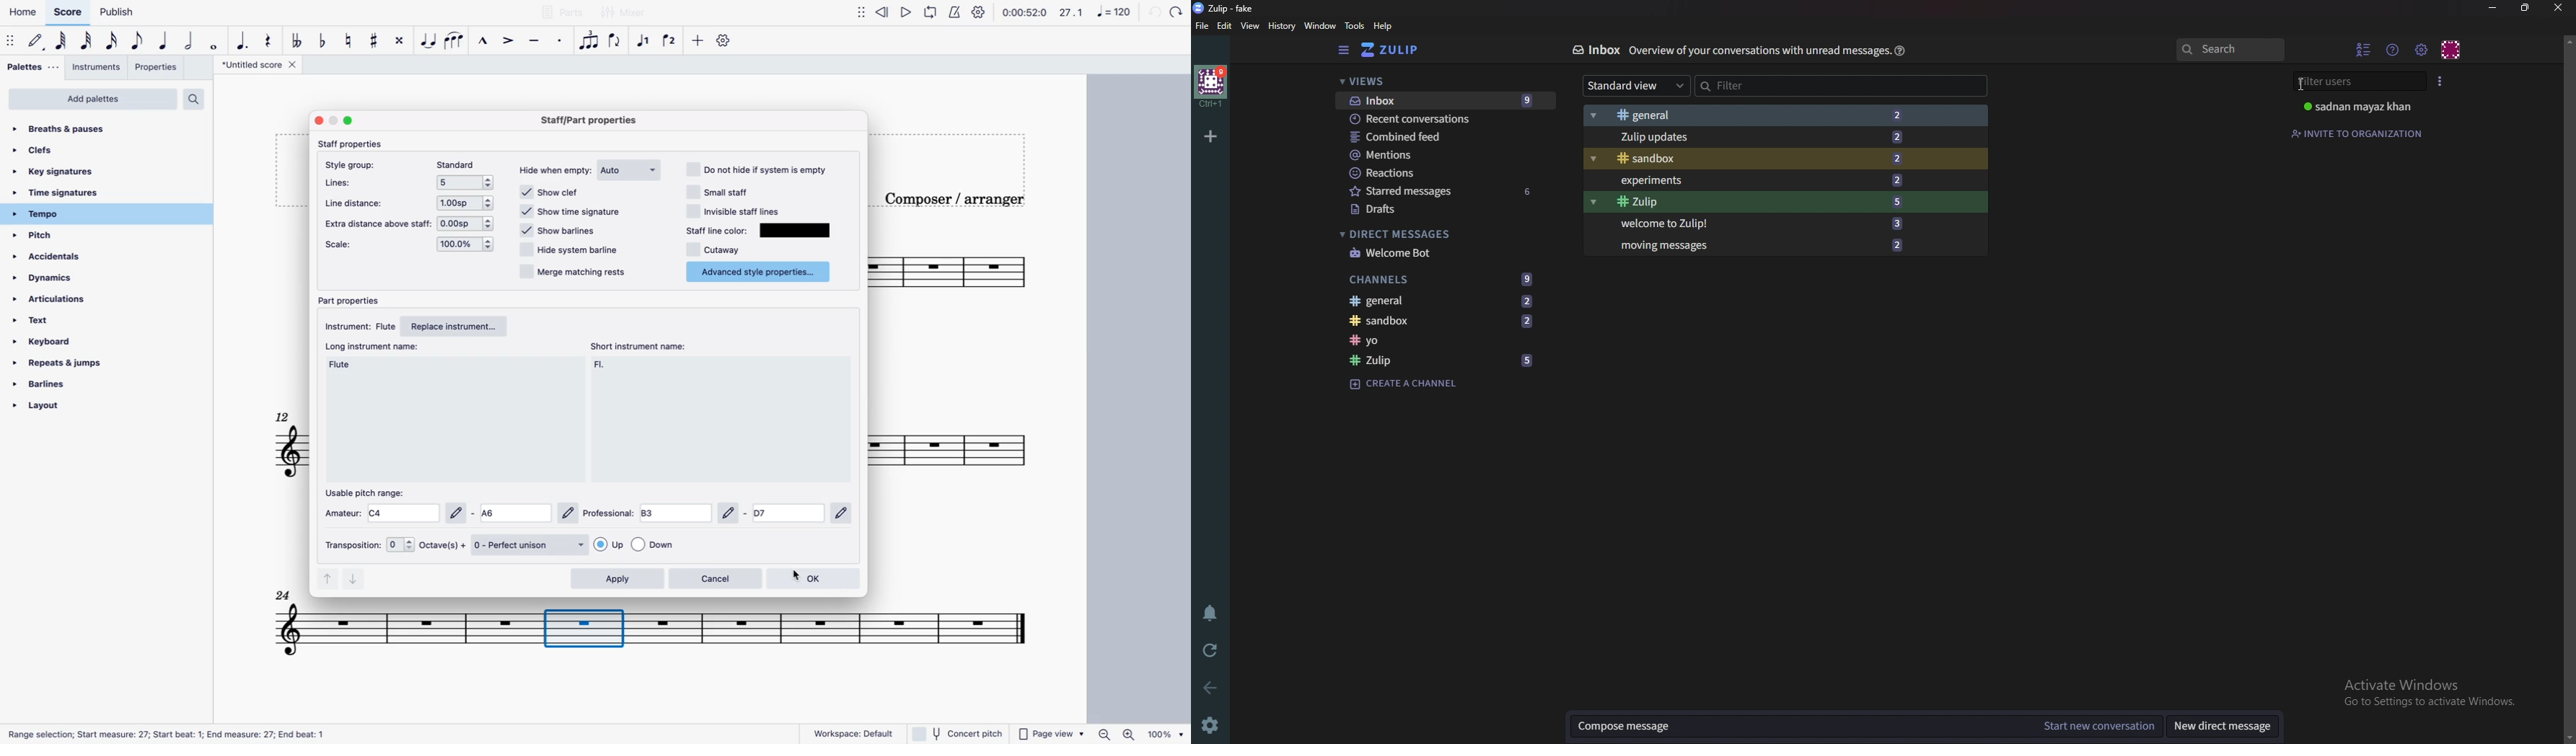 This screenshot has width=2576, height=756. Describe the element at coordinates (2526, 9) in the screenshot. I see `Resize` at that location.